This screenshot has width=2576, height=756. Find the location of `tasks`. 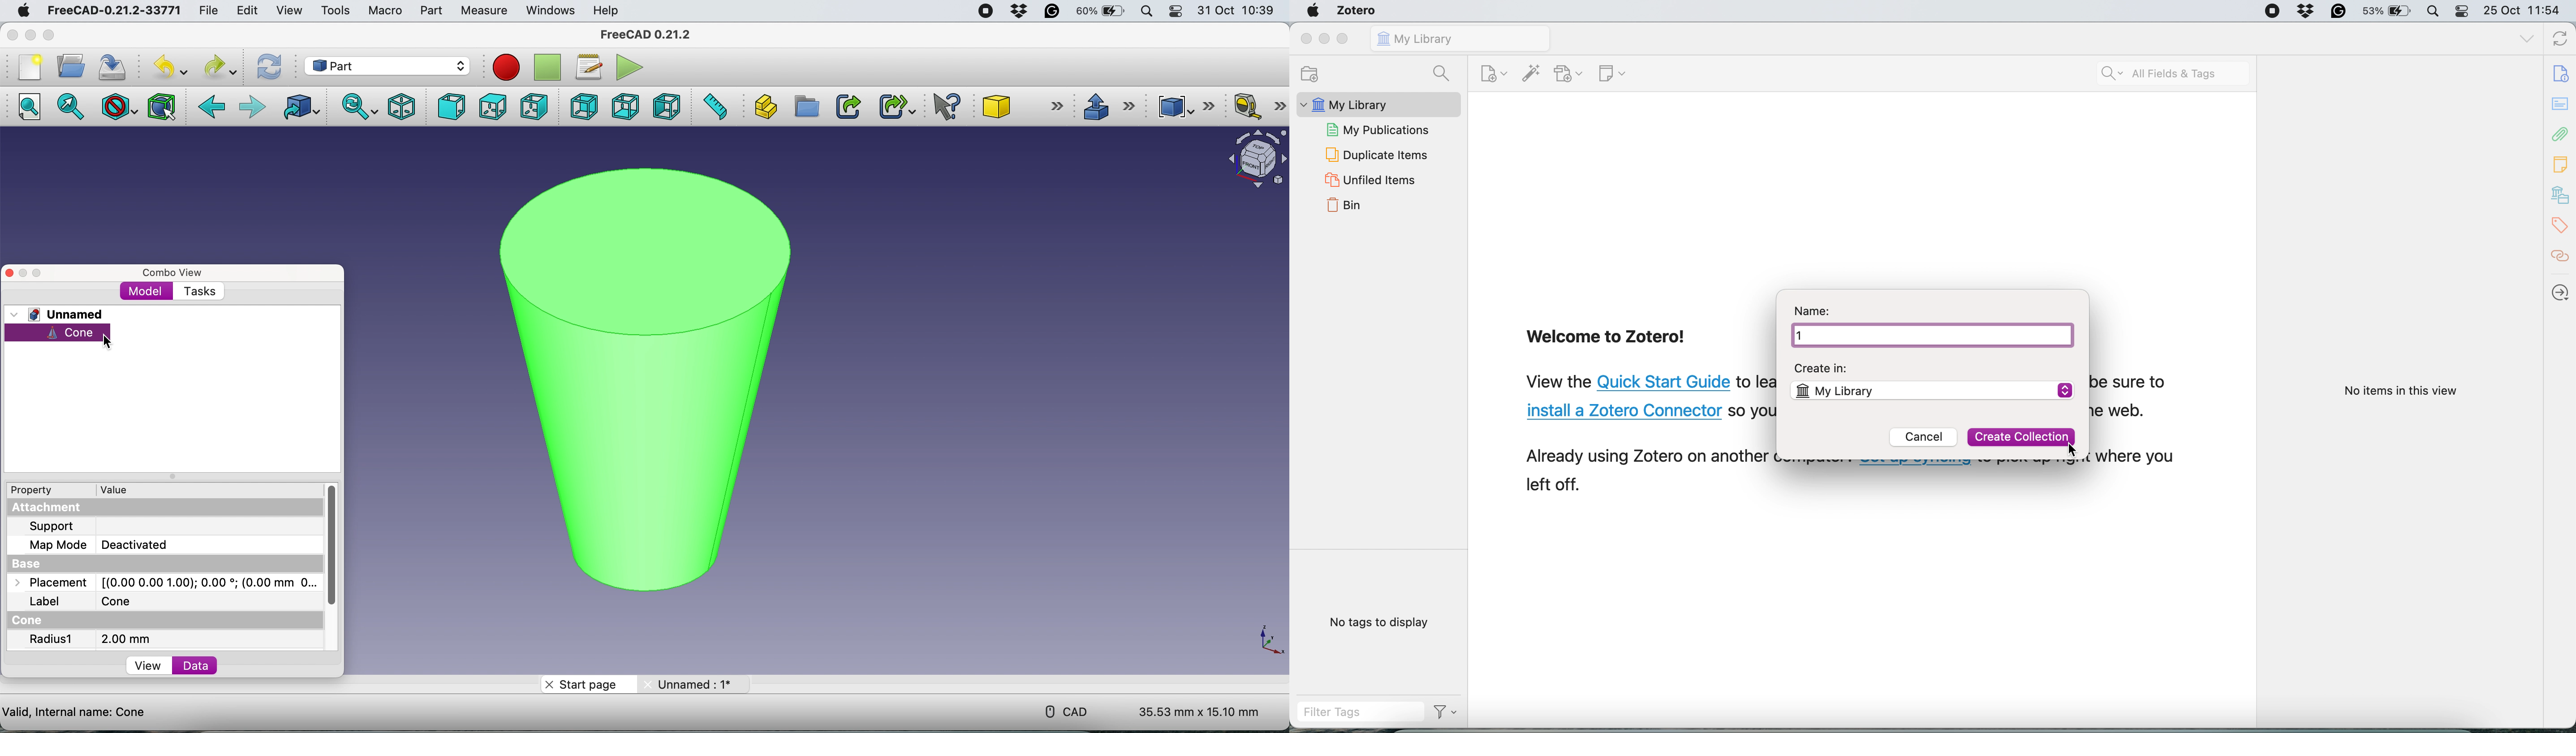

tasks is located at coordinates (199, 292).